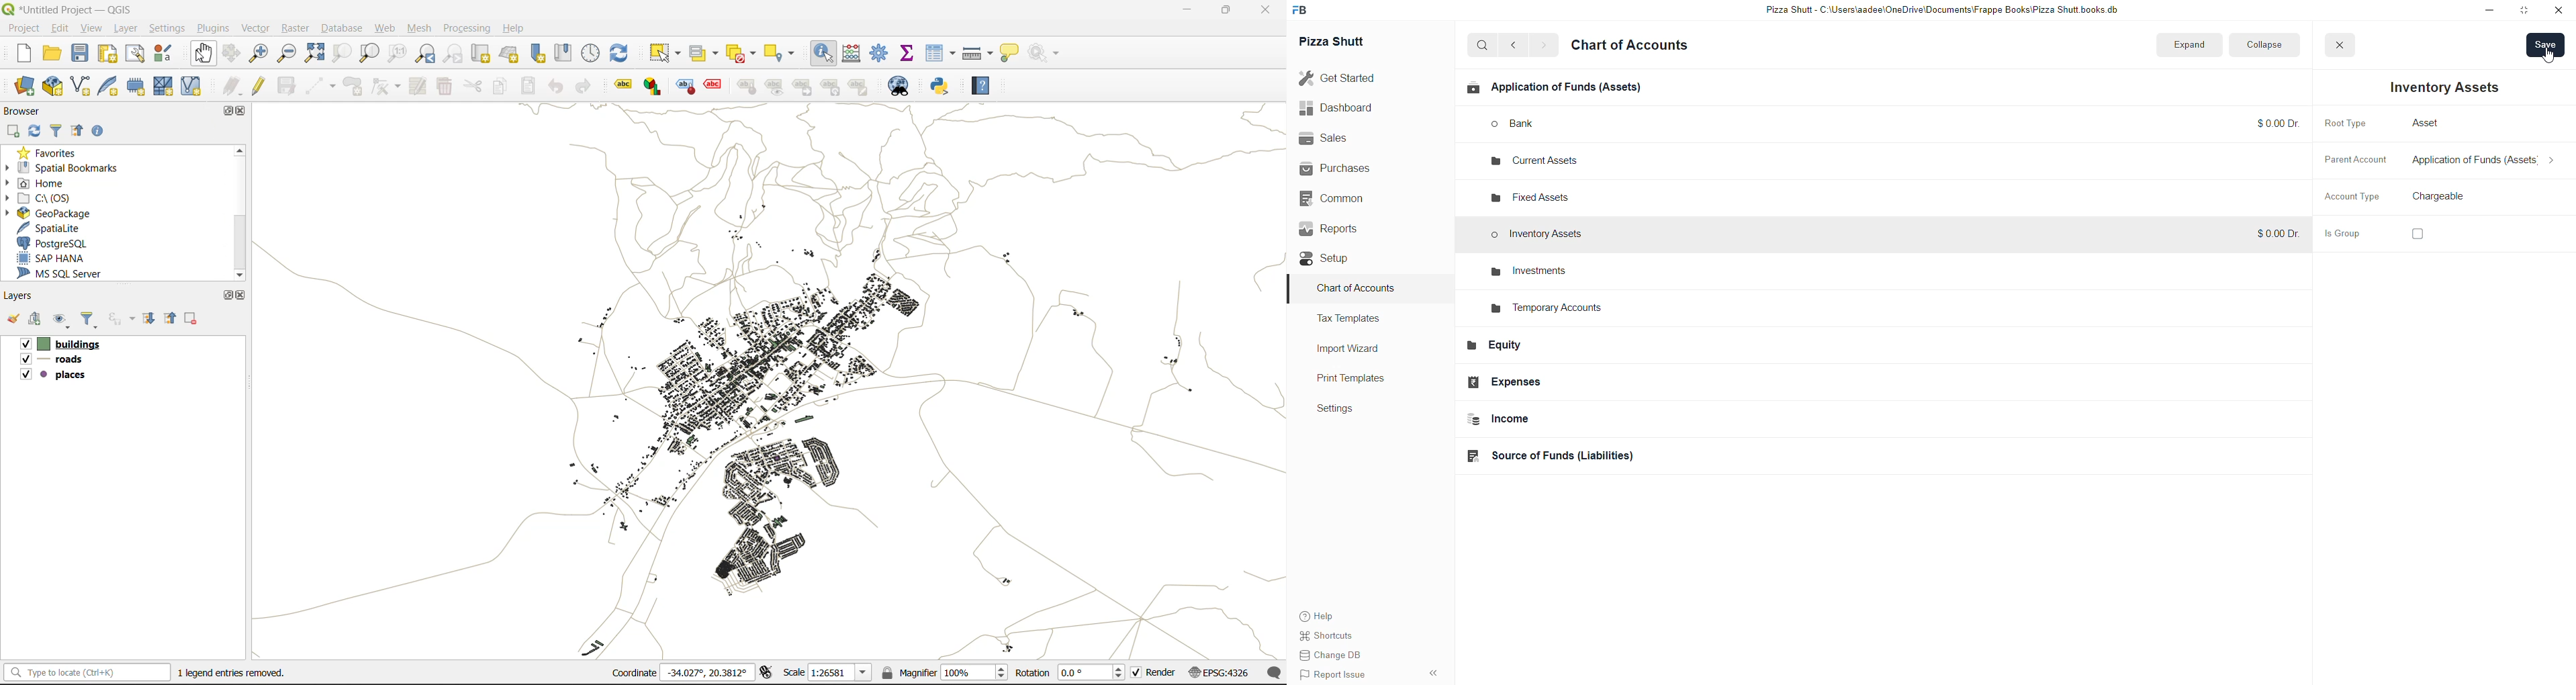  I want to click on scale, so click(827, 674).